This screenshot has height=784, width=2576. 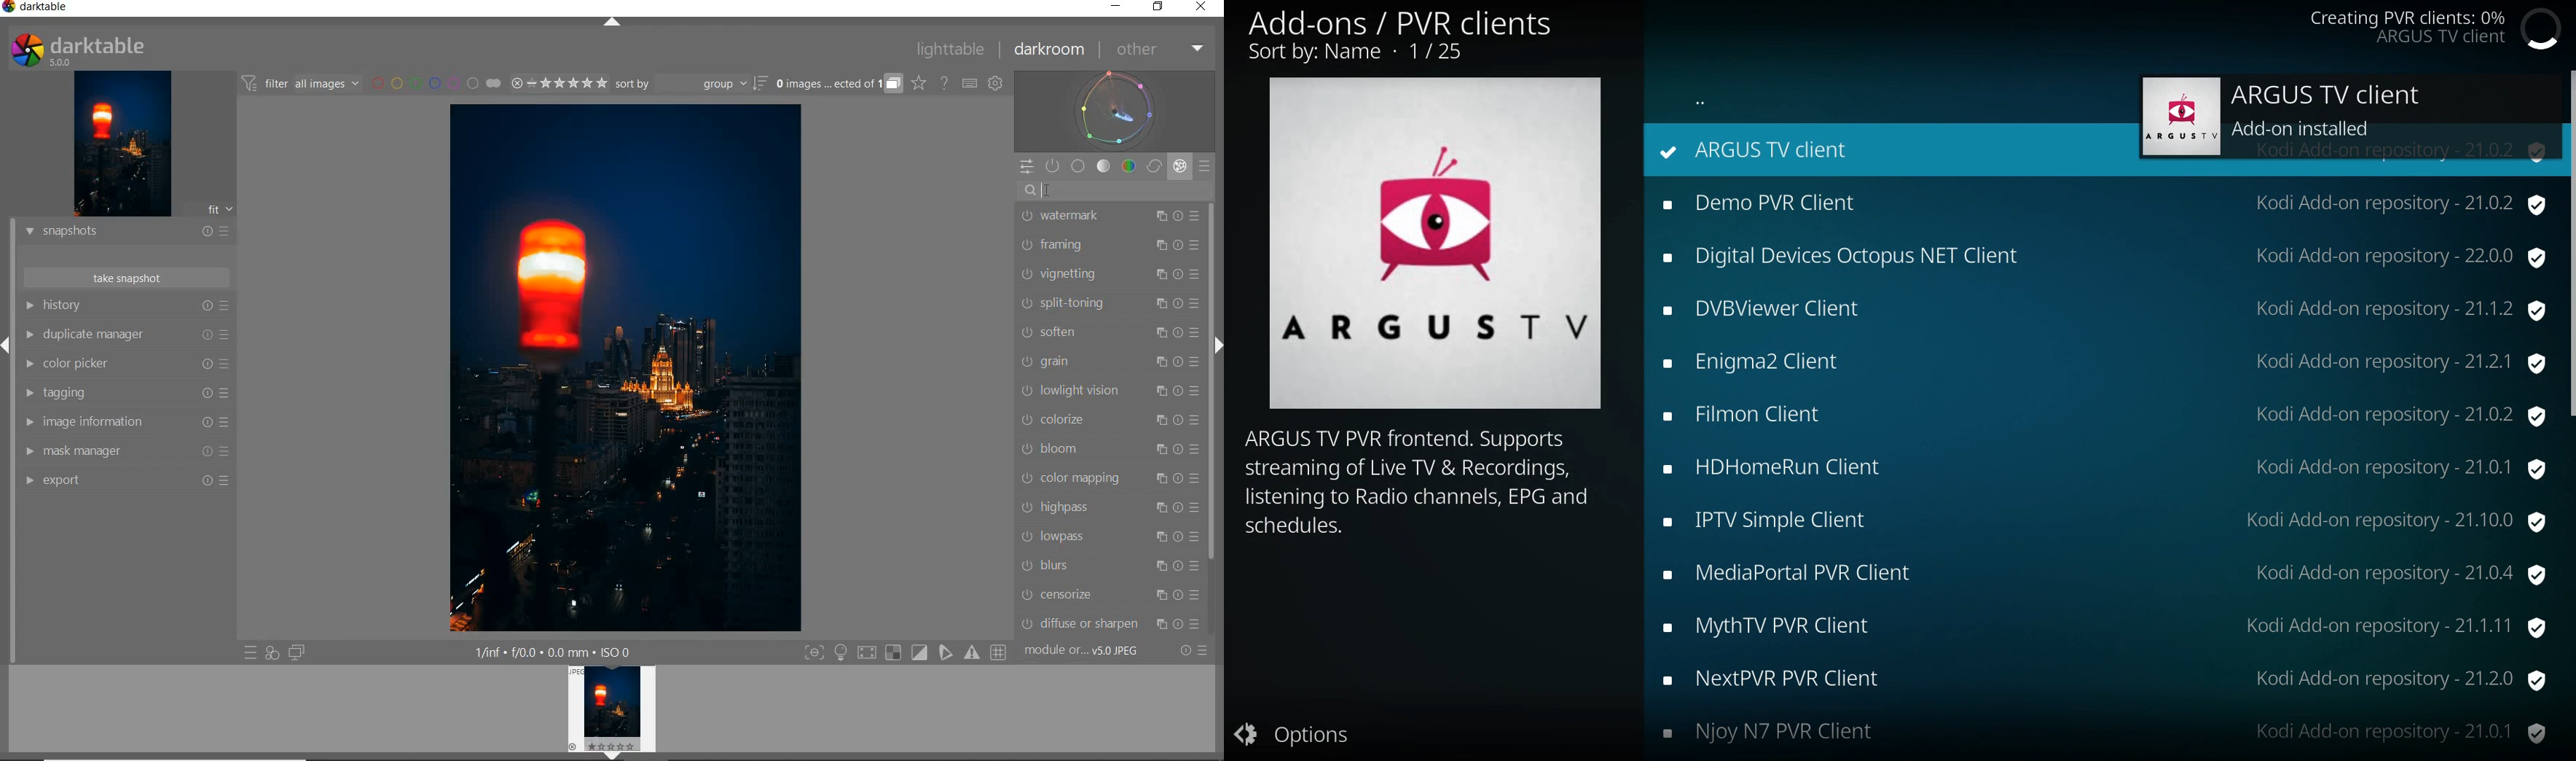 I want to click on Reset, so click(x=1179, y=508).